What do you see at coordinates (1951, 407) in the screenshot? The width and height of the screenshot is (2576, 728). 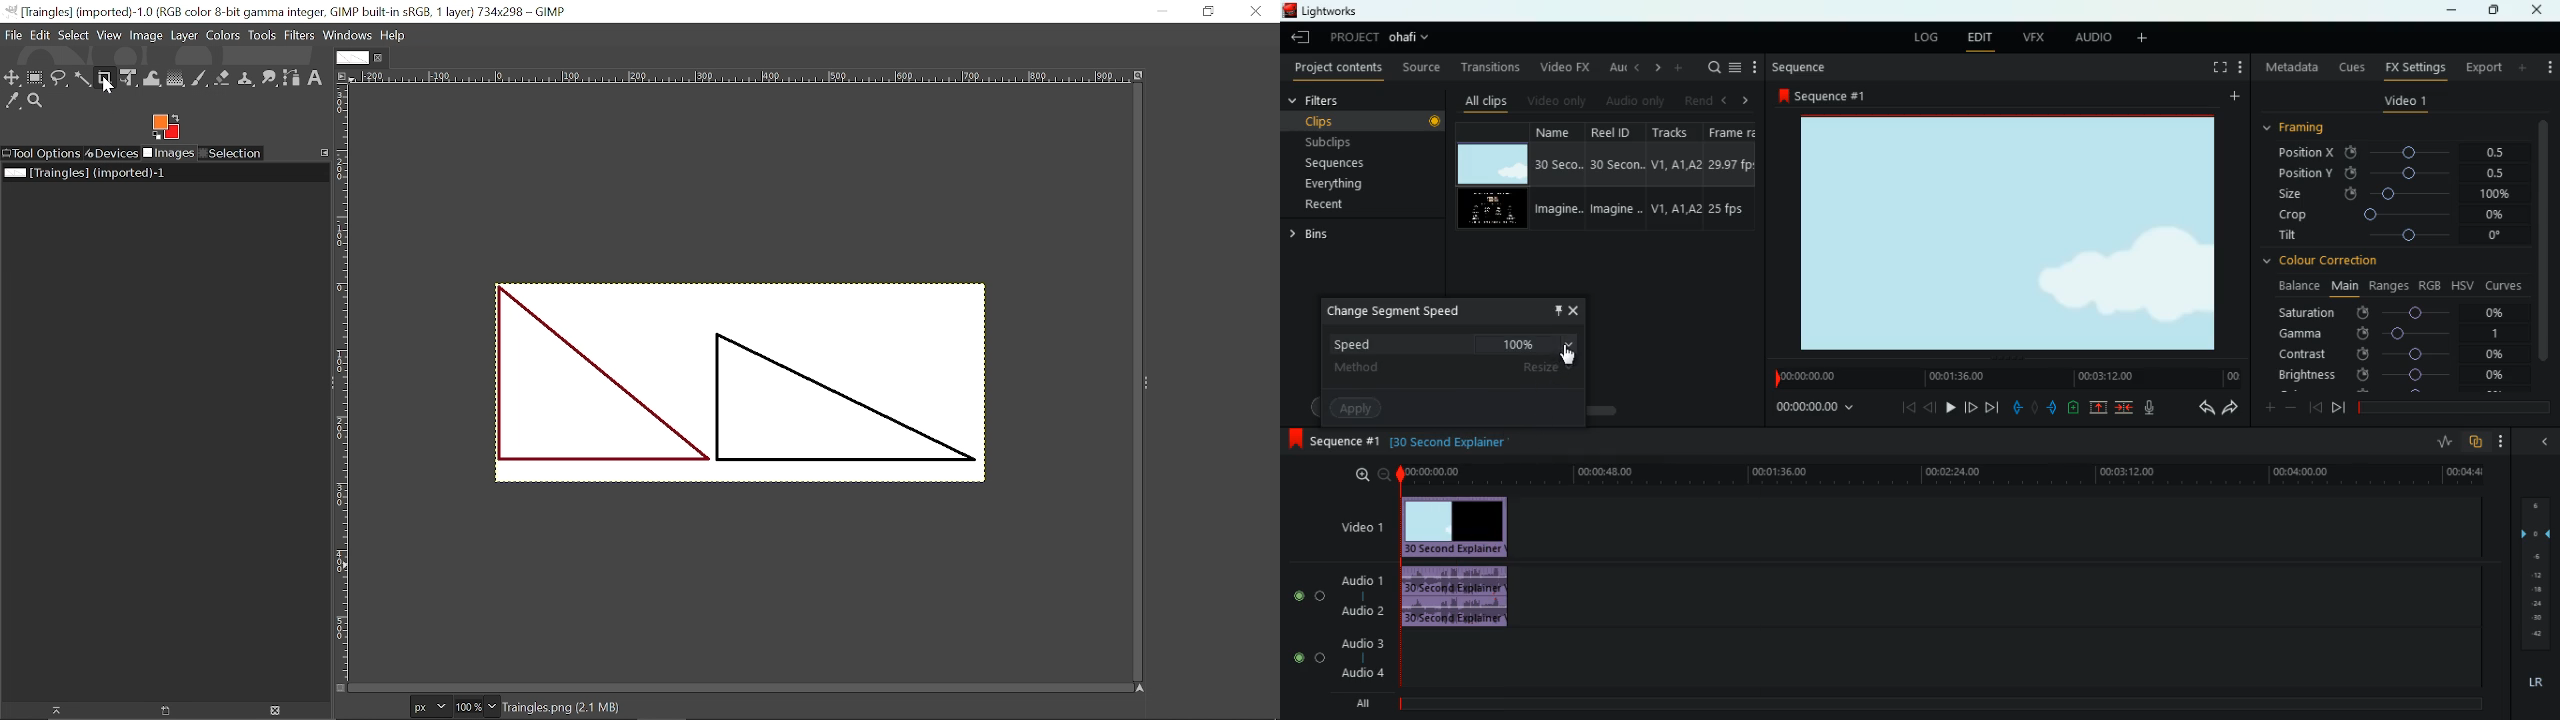 I see `play` at bounding box center [1951, 407].